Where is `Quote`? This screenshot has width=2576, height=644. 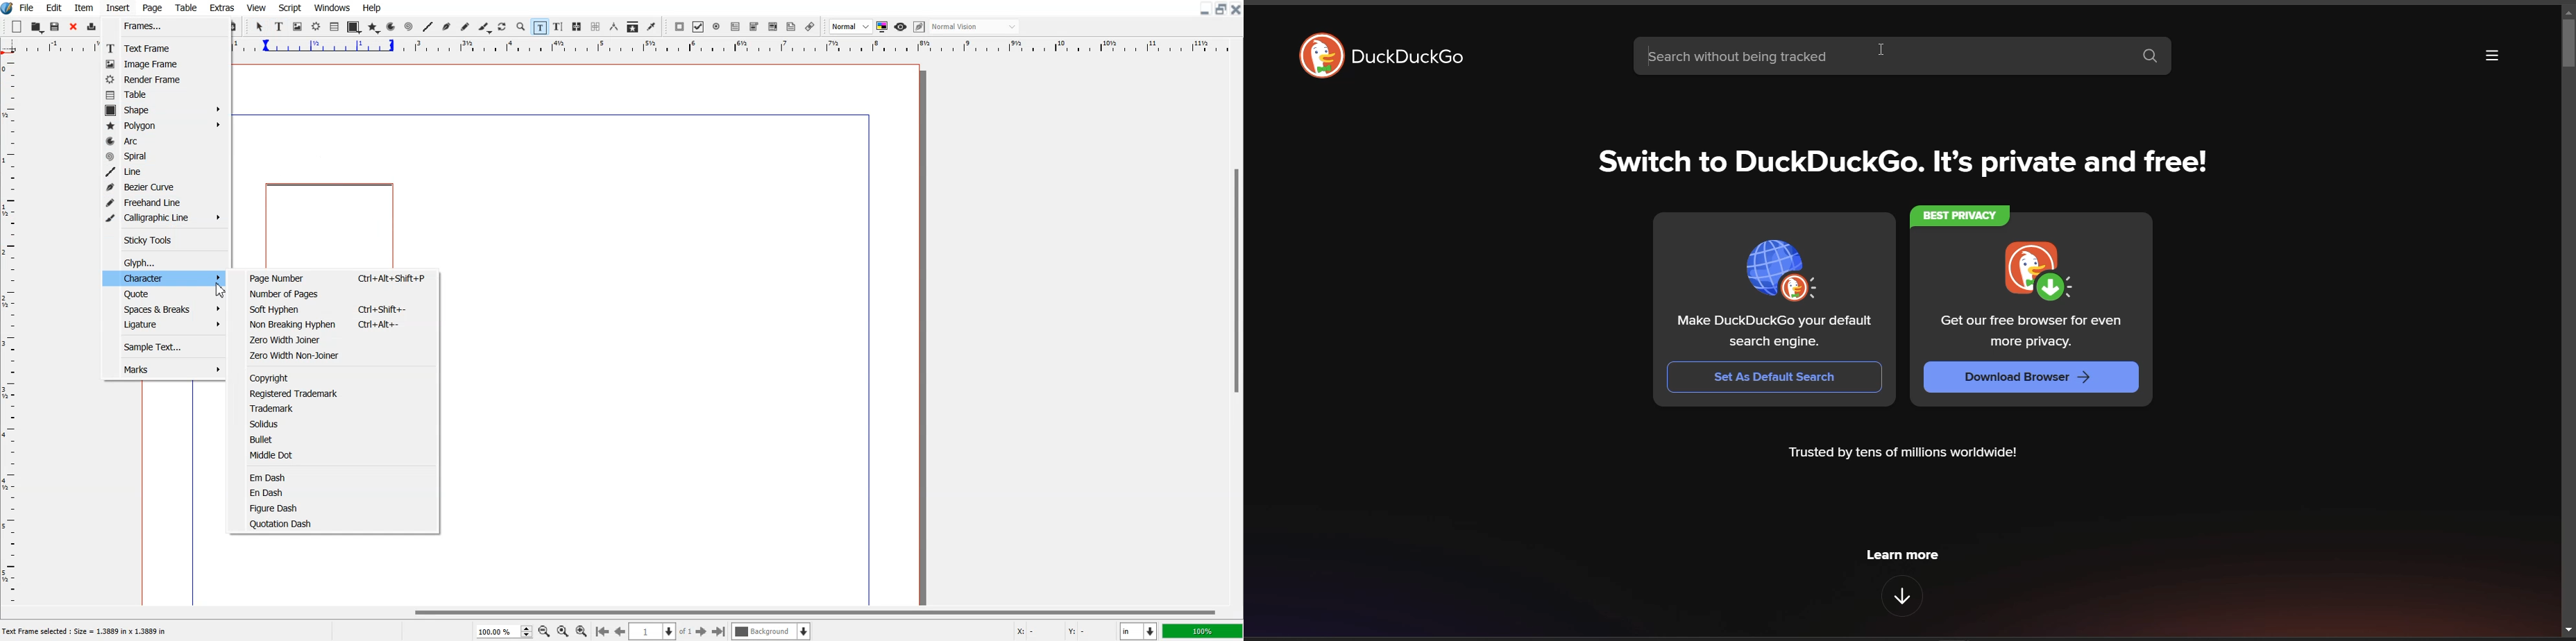 Quote is located at coordinates (163, 293).